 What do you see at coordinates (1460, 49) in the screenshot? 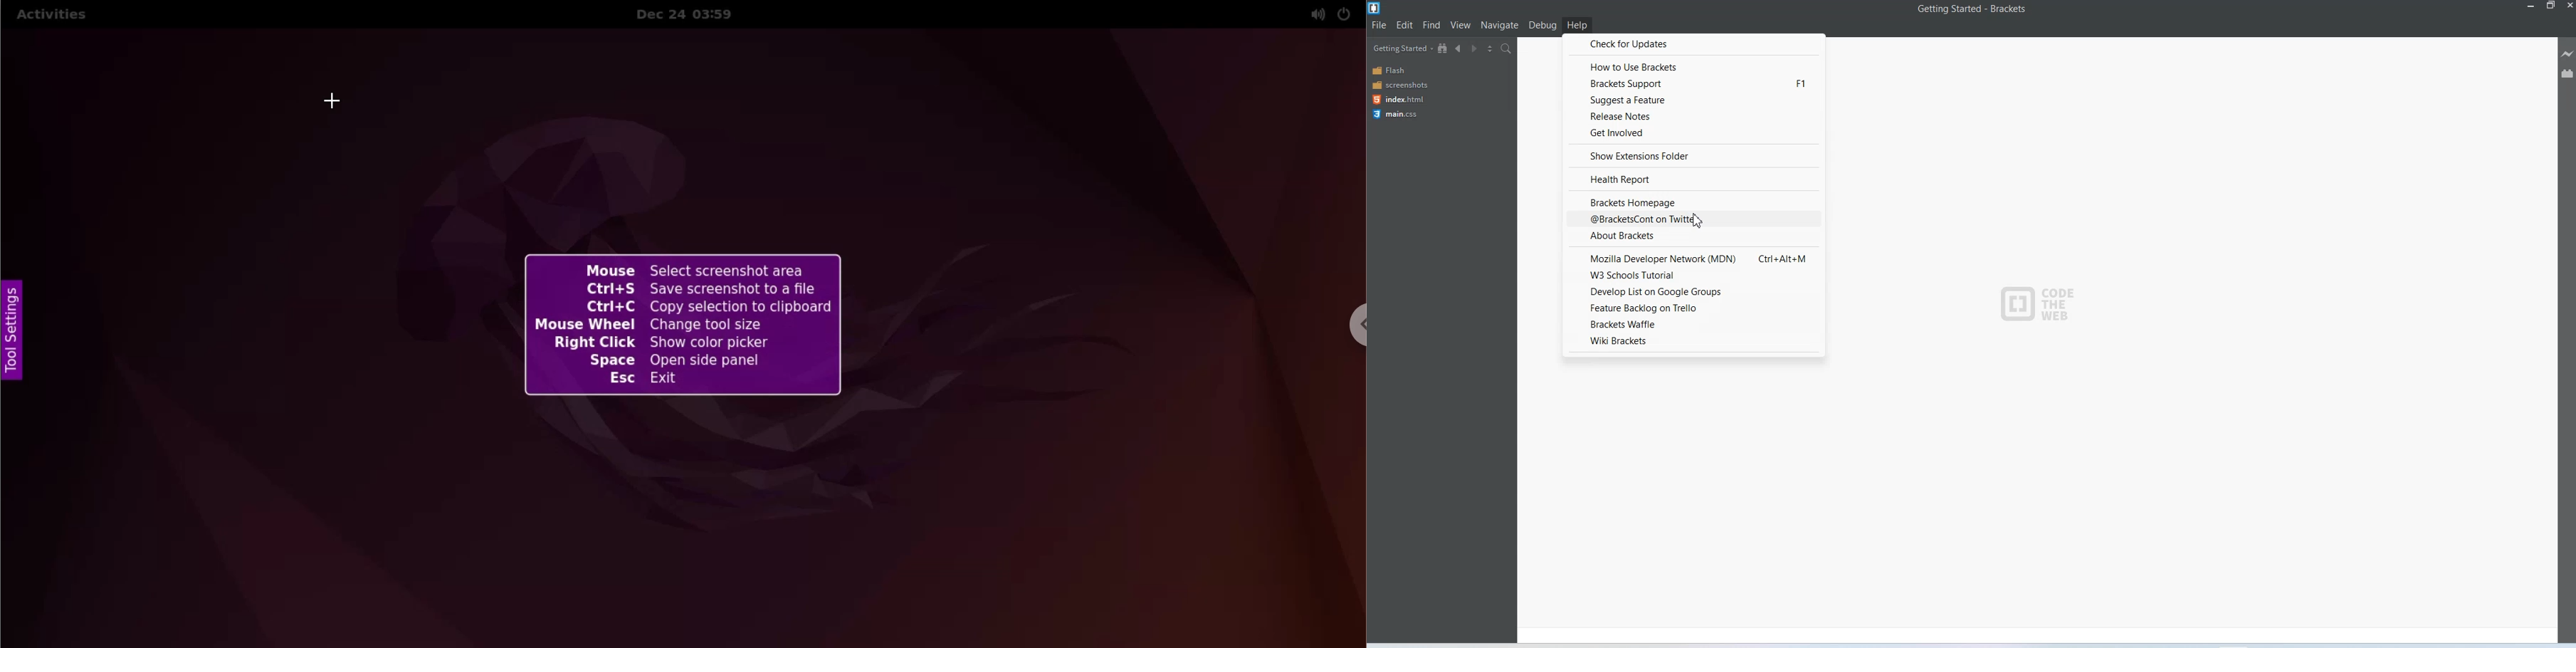
I see `Navigate Backwards` at bounding box center [1460, 49].